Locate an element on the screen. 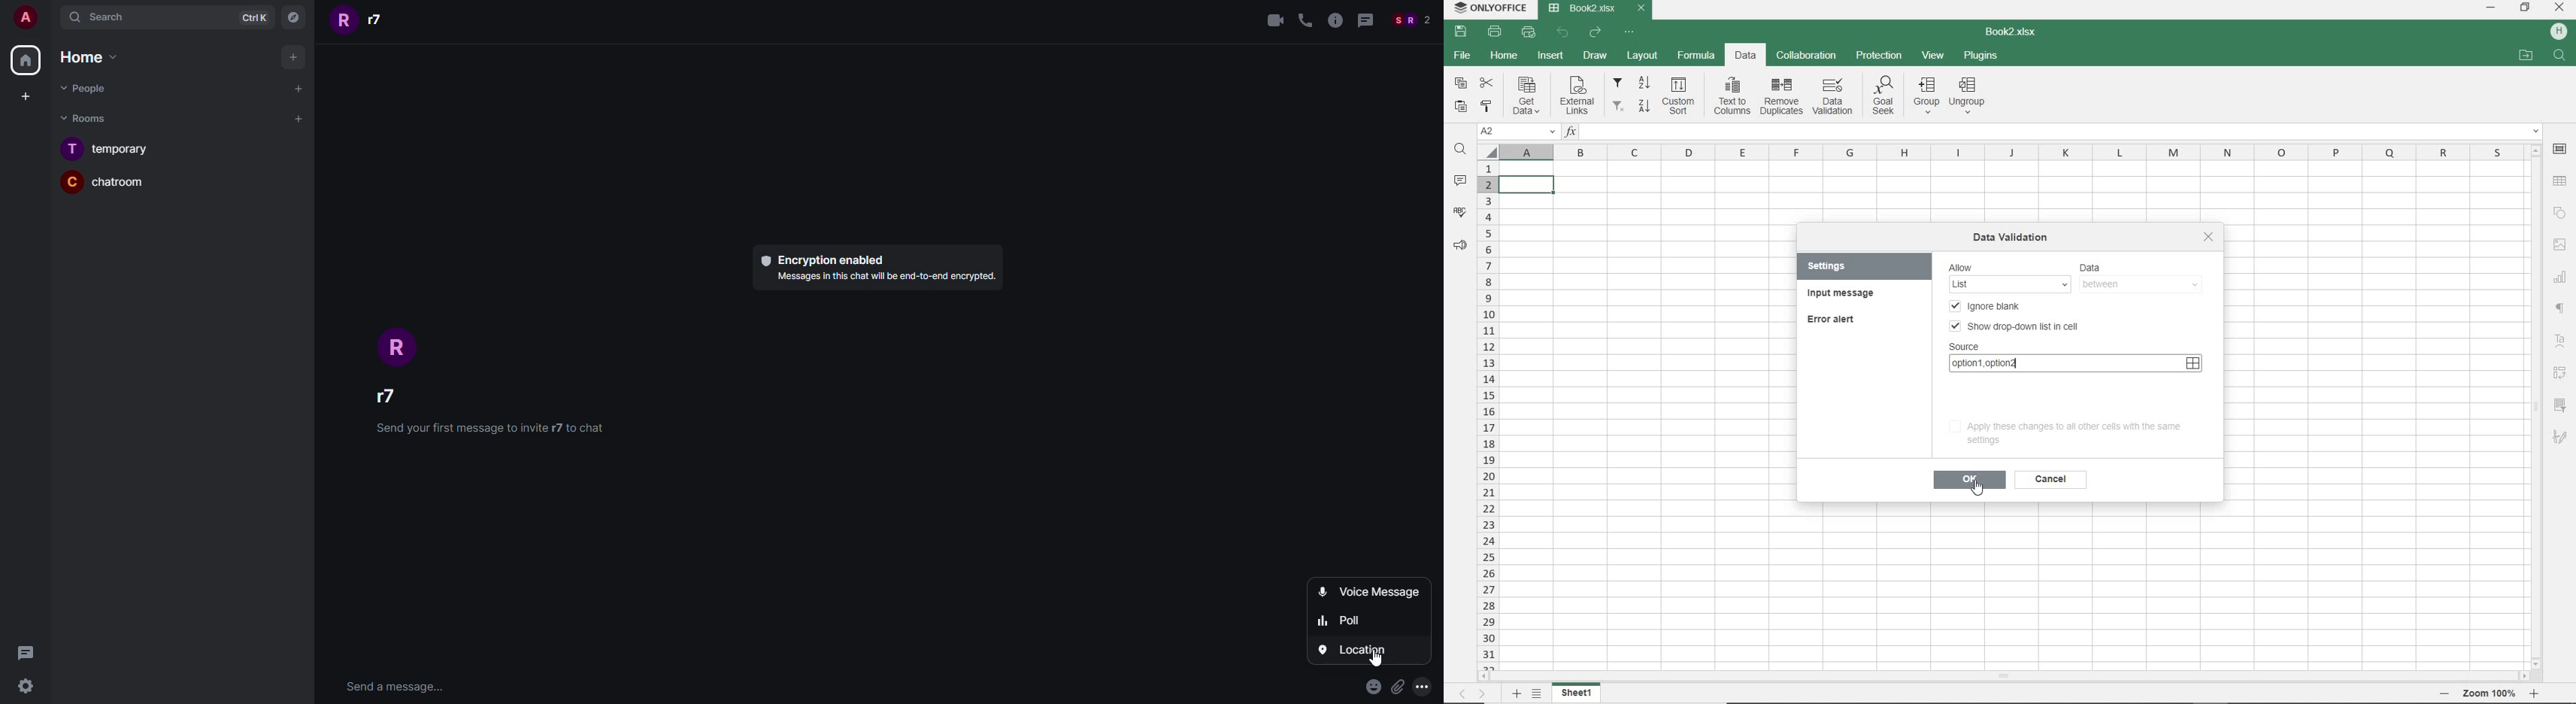 The height and width of the screenshot is (728, 2576). text is located at coordinates (883, 278).